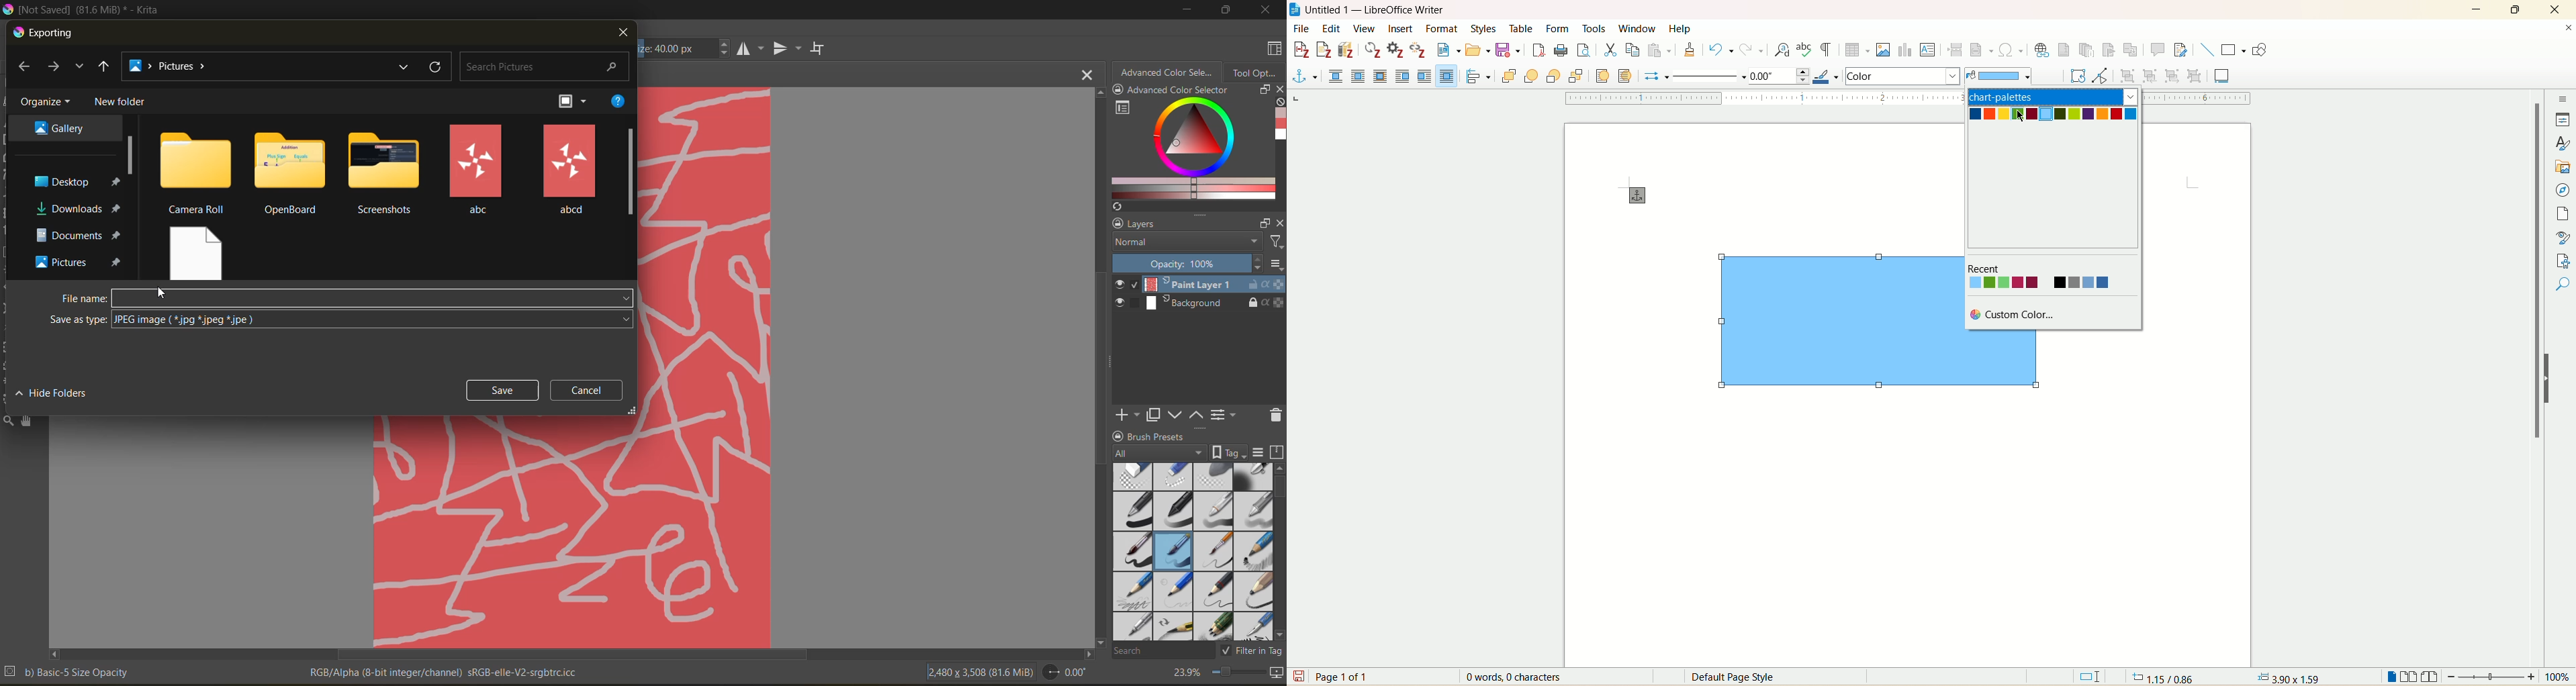 This screenshot has height=700, width=2576. Describe the element at coordinates (1184, 9) in the screenshot. I see `minimize` at that location.